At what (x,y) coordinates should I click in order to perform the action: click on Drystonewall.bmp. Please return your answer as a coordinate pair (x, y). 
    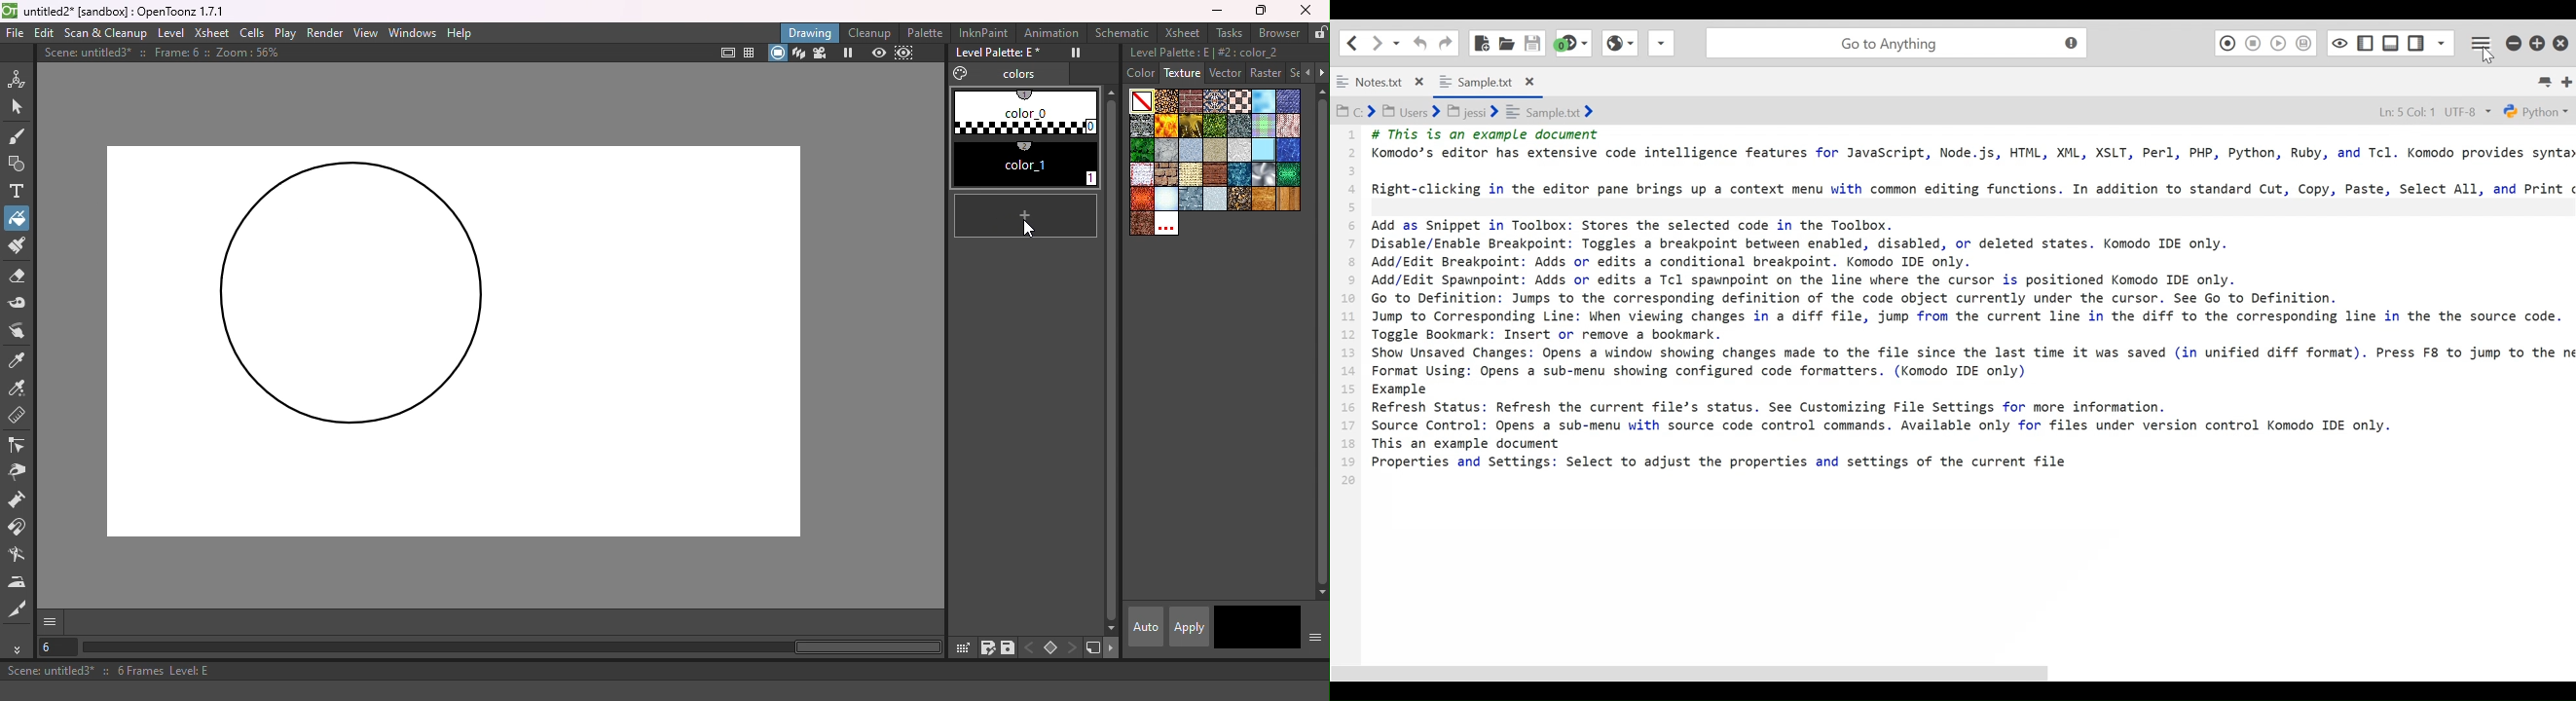
    Looking at the image, I should click on (1141, 126).